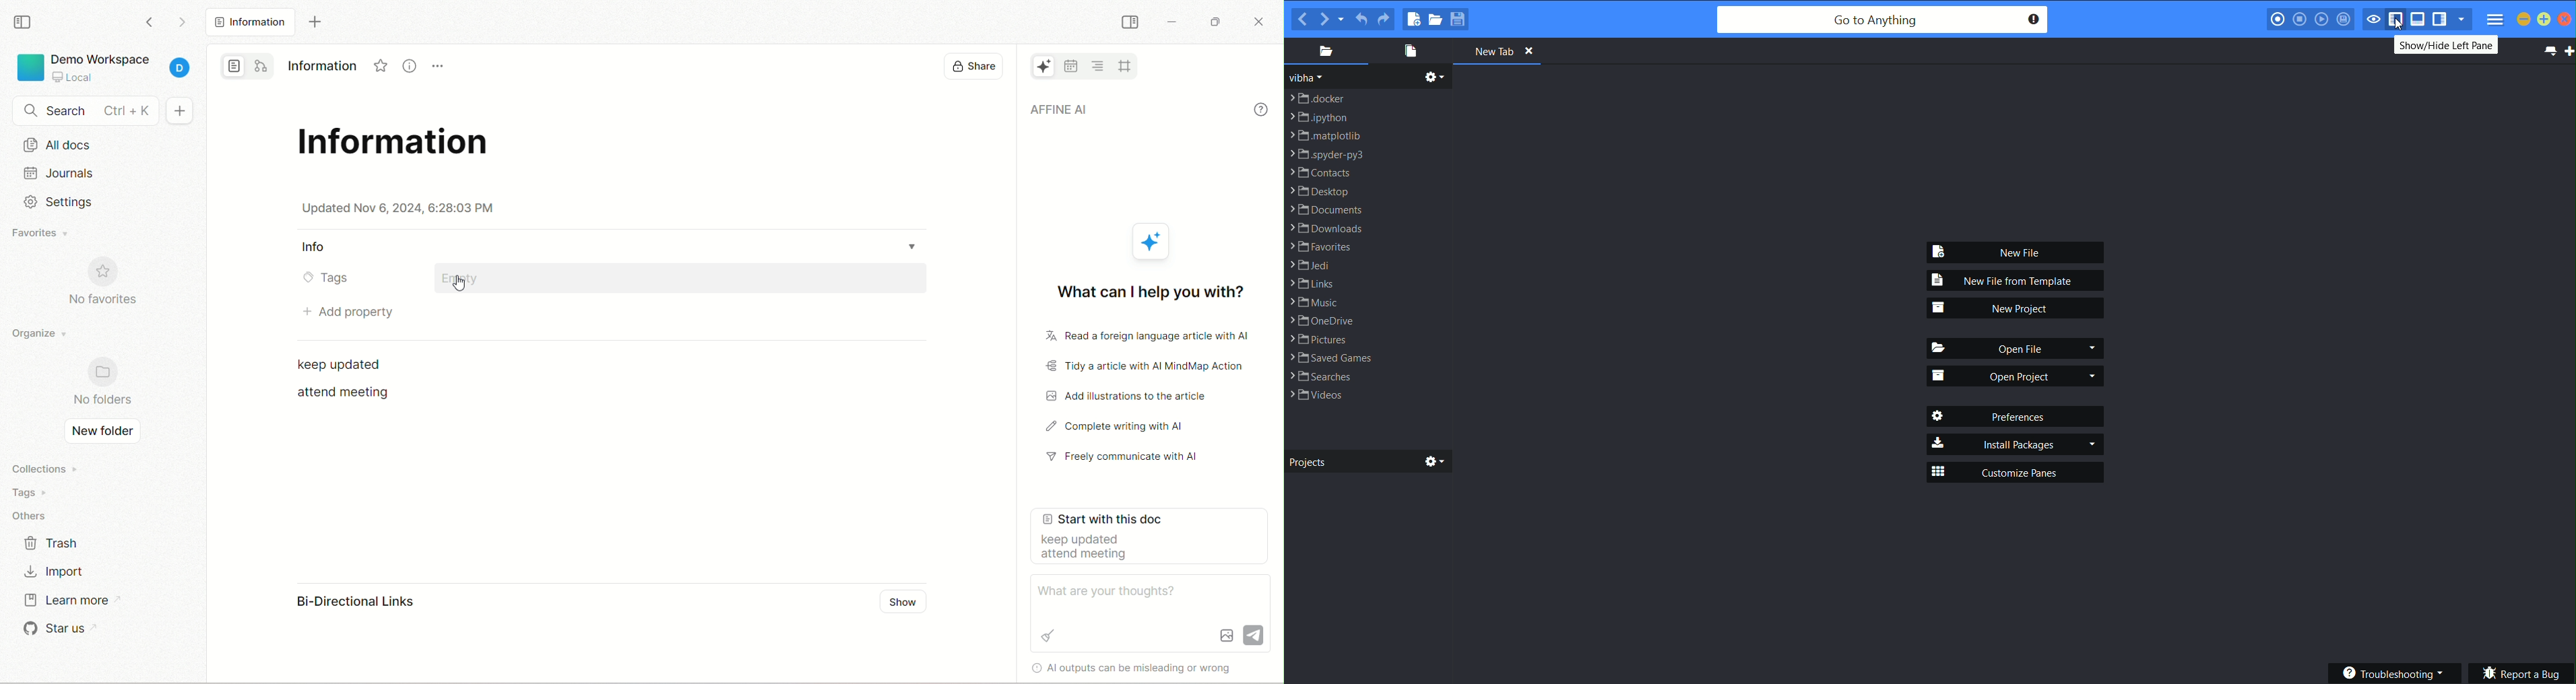  Describe the element at coordinates (104, 177) in the screenshot. I see `journal` at that location.